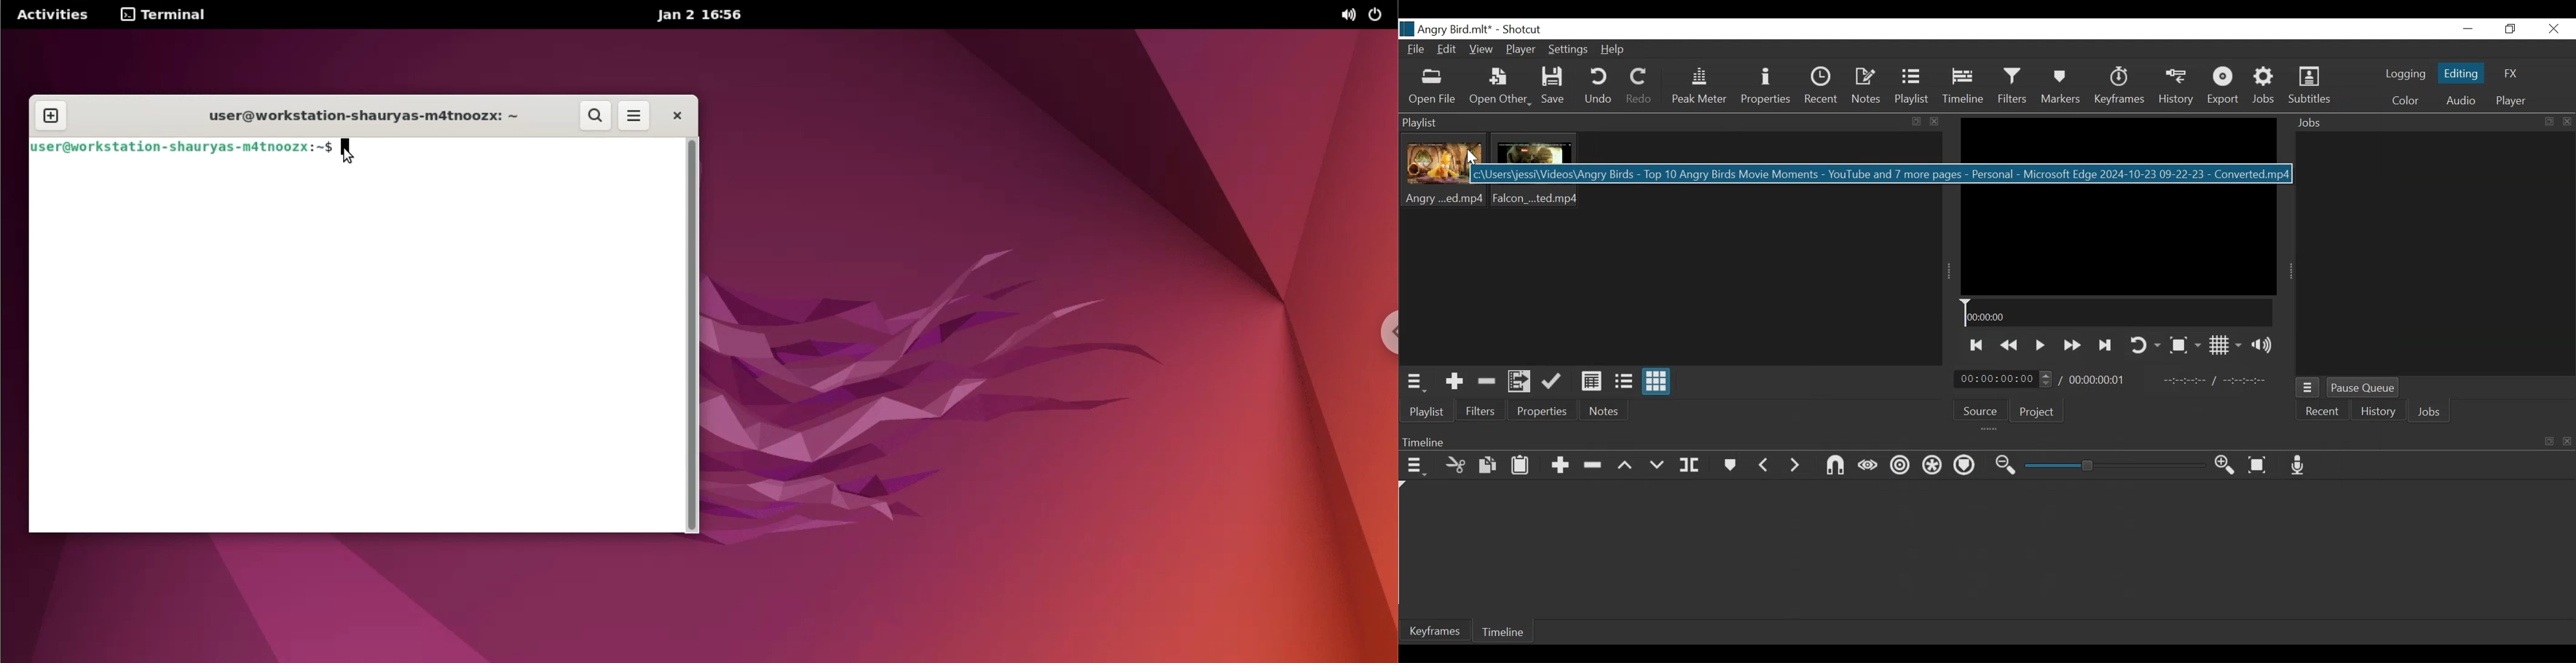 Image resolution: width=2576 pixels, height=672 pixels. I want to click on Ripple Markers, so click(1967, 468).